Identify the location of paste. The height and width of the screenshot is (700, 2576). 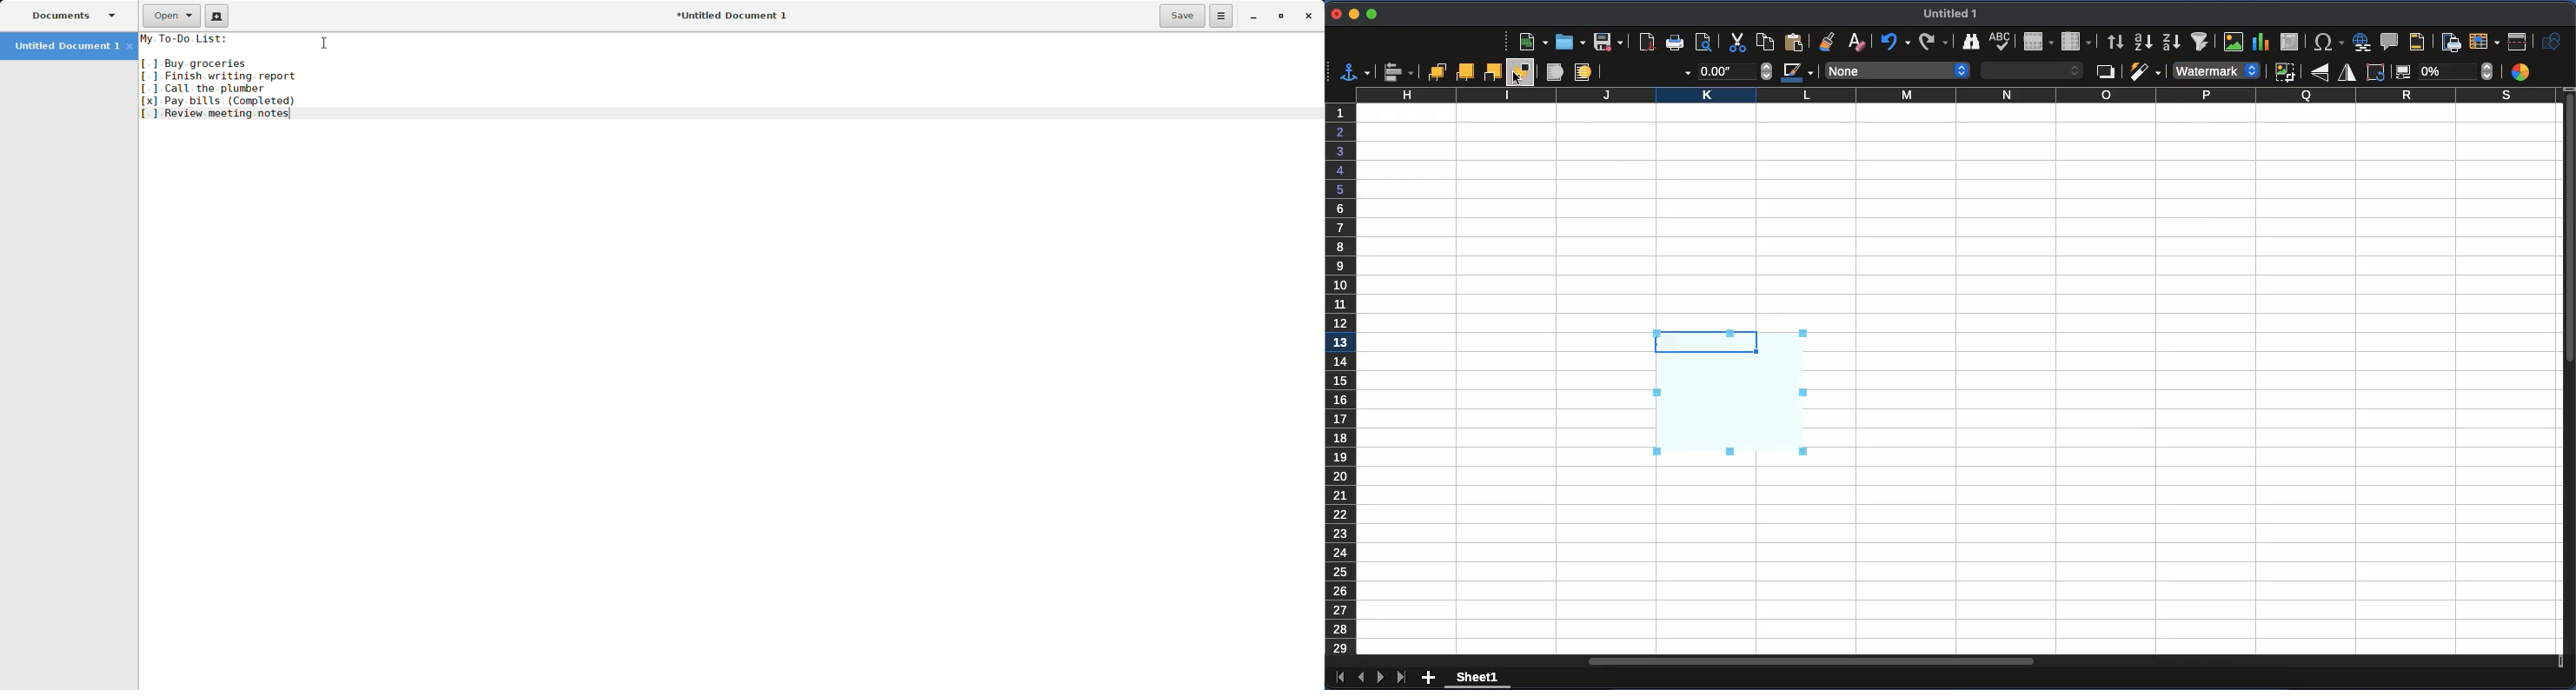
(1763, 41).